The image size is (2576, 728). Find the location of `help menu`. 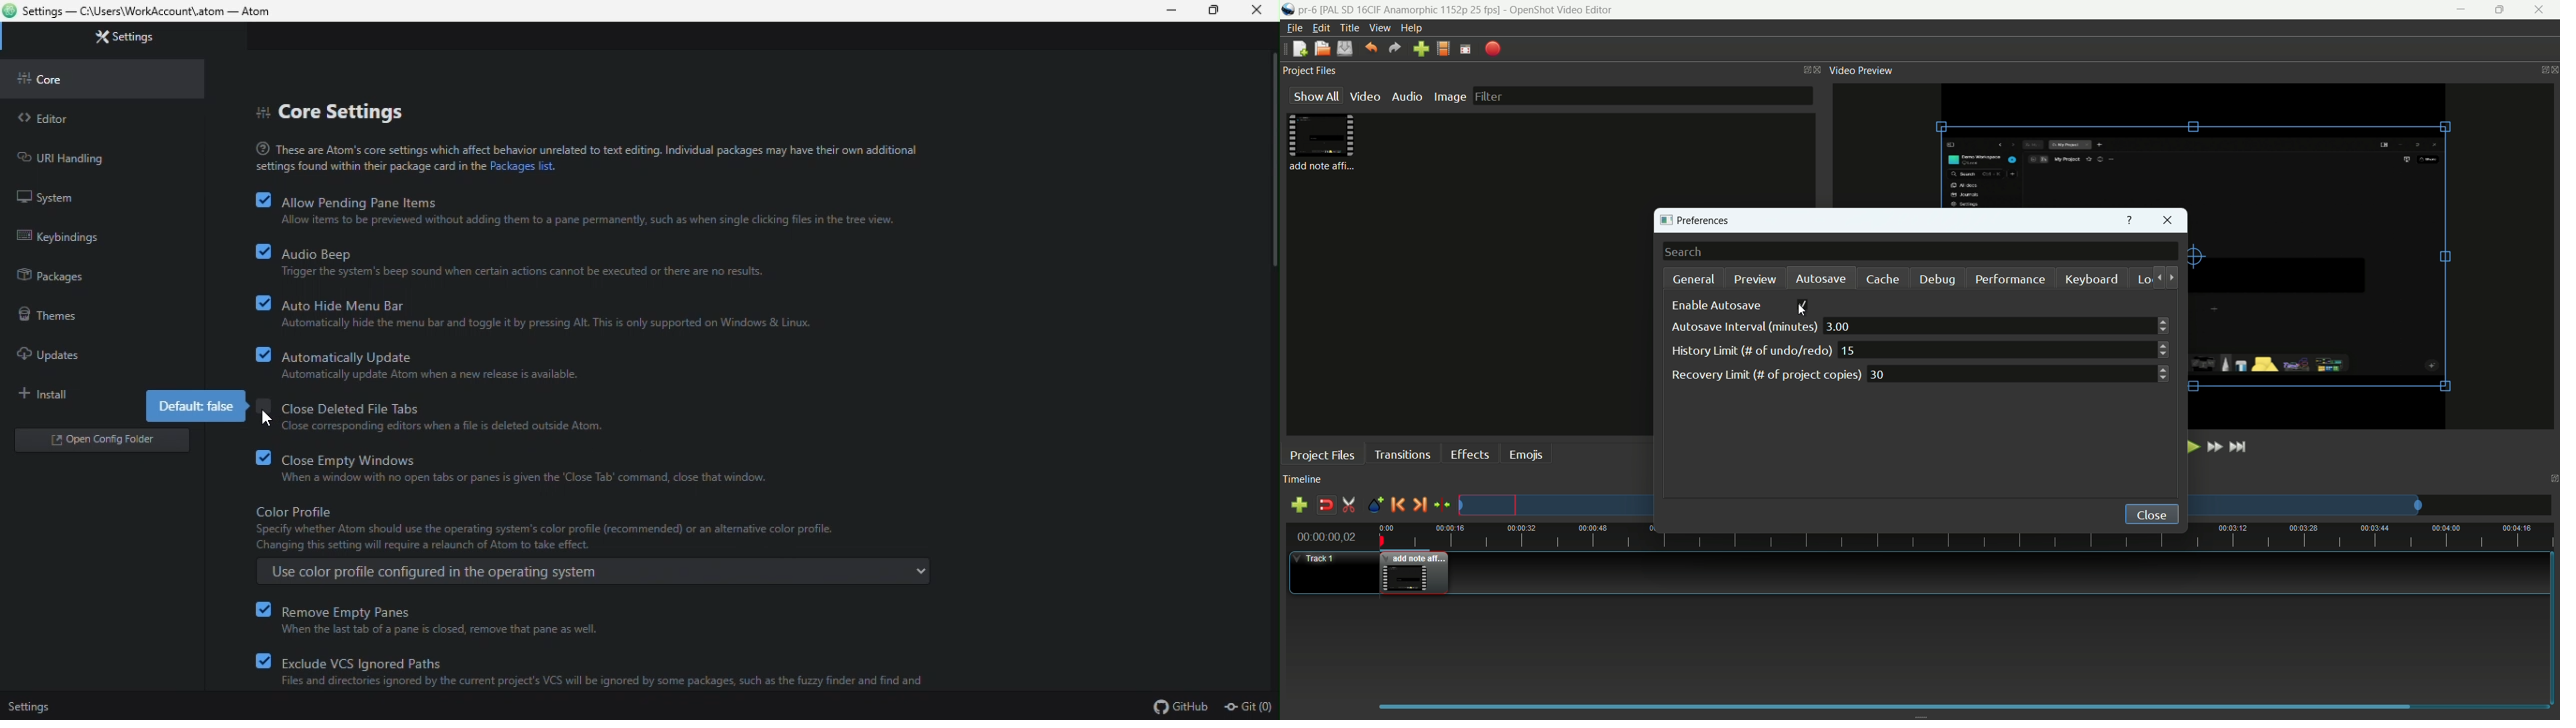

help menu is located at coordinates (1411, 29).